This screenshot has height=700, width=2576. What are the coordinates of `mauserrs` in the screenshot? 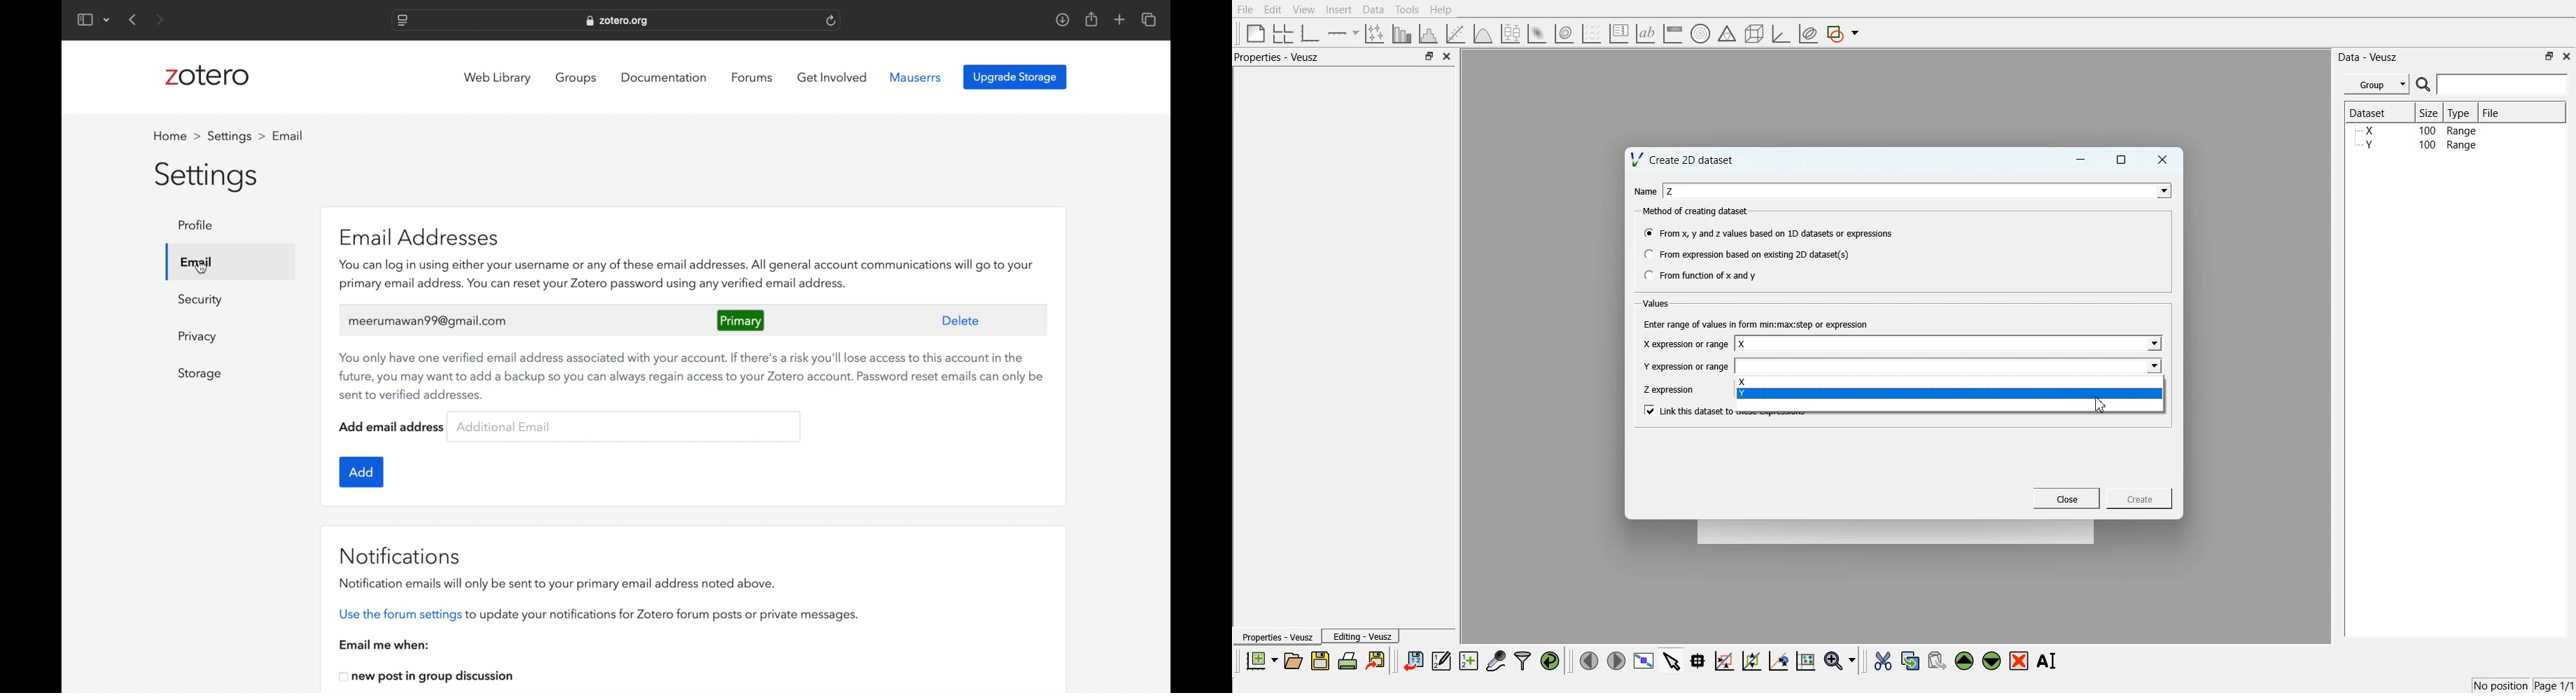 It's located at (916, 77).